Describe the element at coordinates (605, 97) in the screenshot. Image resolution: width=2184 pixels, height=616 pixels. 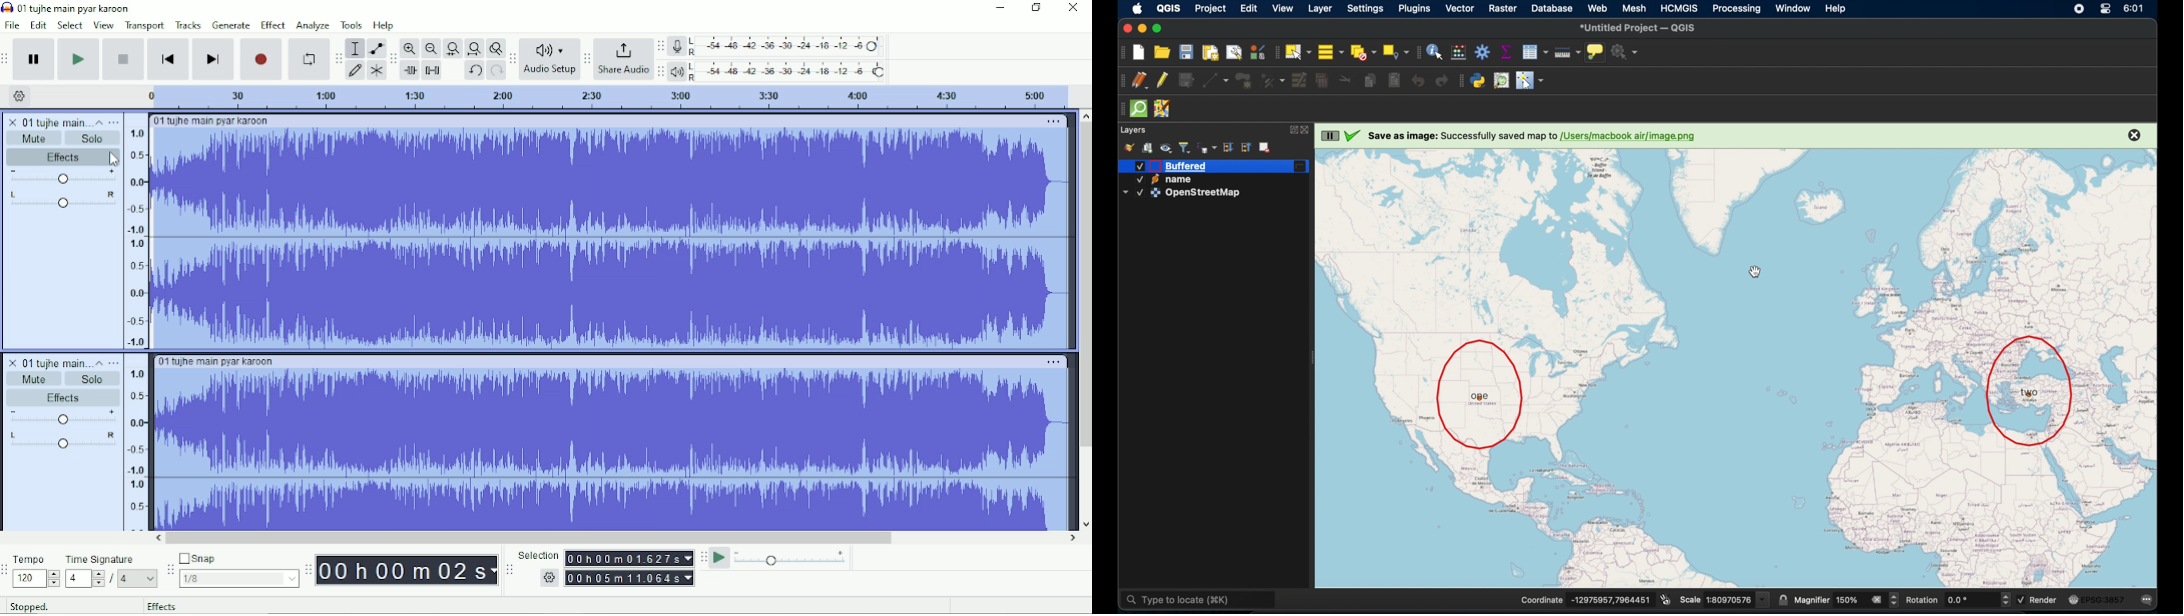
I see `Timeline` at that location.